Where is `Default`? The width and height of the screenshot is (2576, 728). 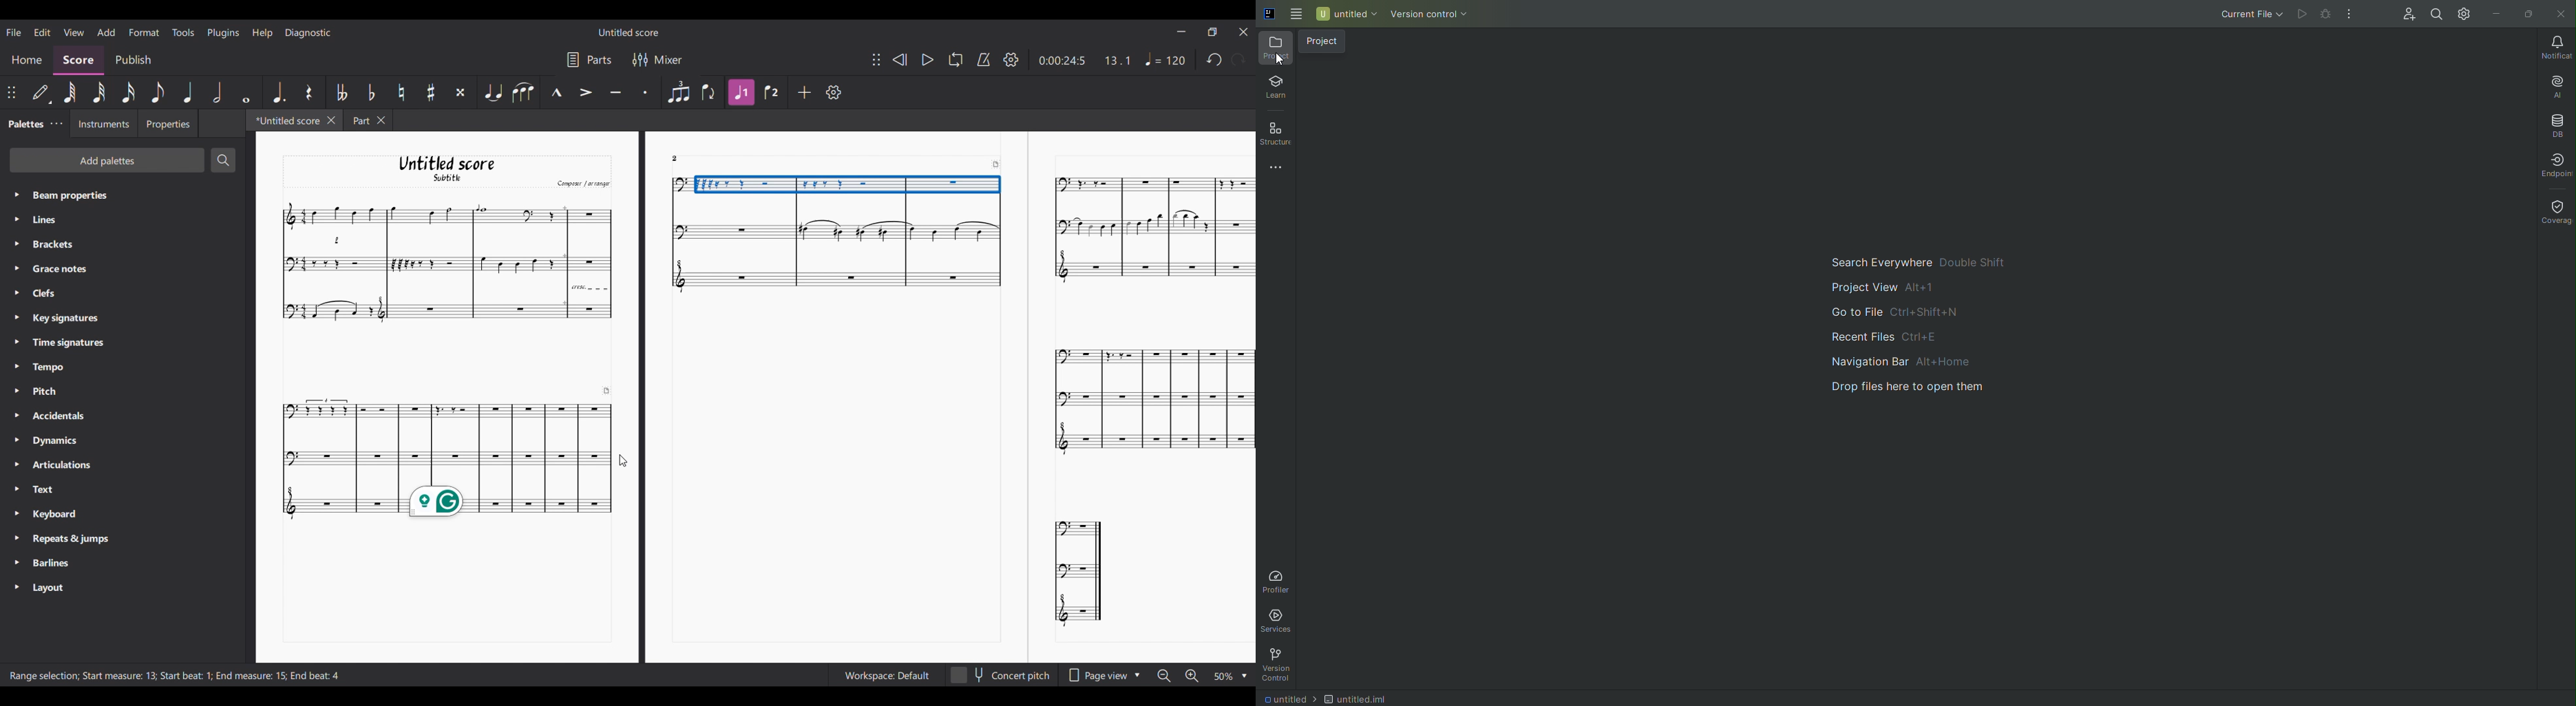 Default is located at coordinates (41, 95).